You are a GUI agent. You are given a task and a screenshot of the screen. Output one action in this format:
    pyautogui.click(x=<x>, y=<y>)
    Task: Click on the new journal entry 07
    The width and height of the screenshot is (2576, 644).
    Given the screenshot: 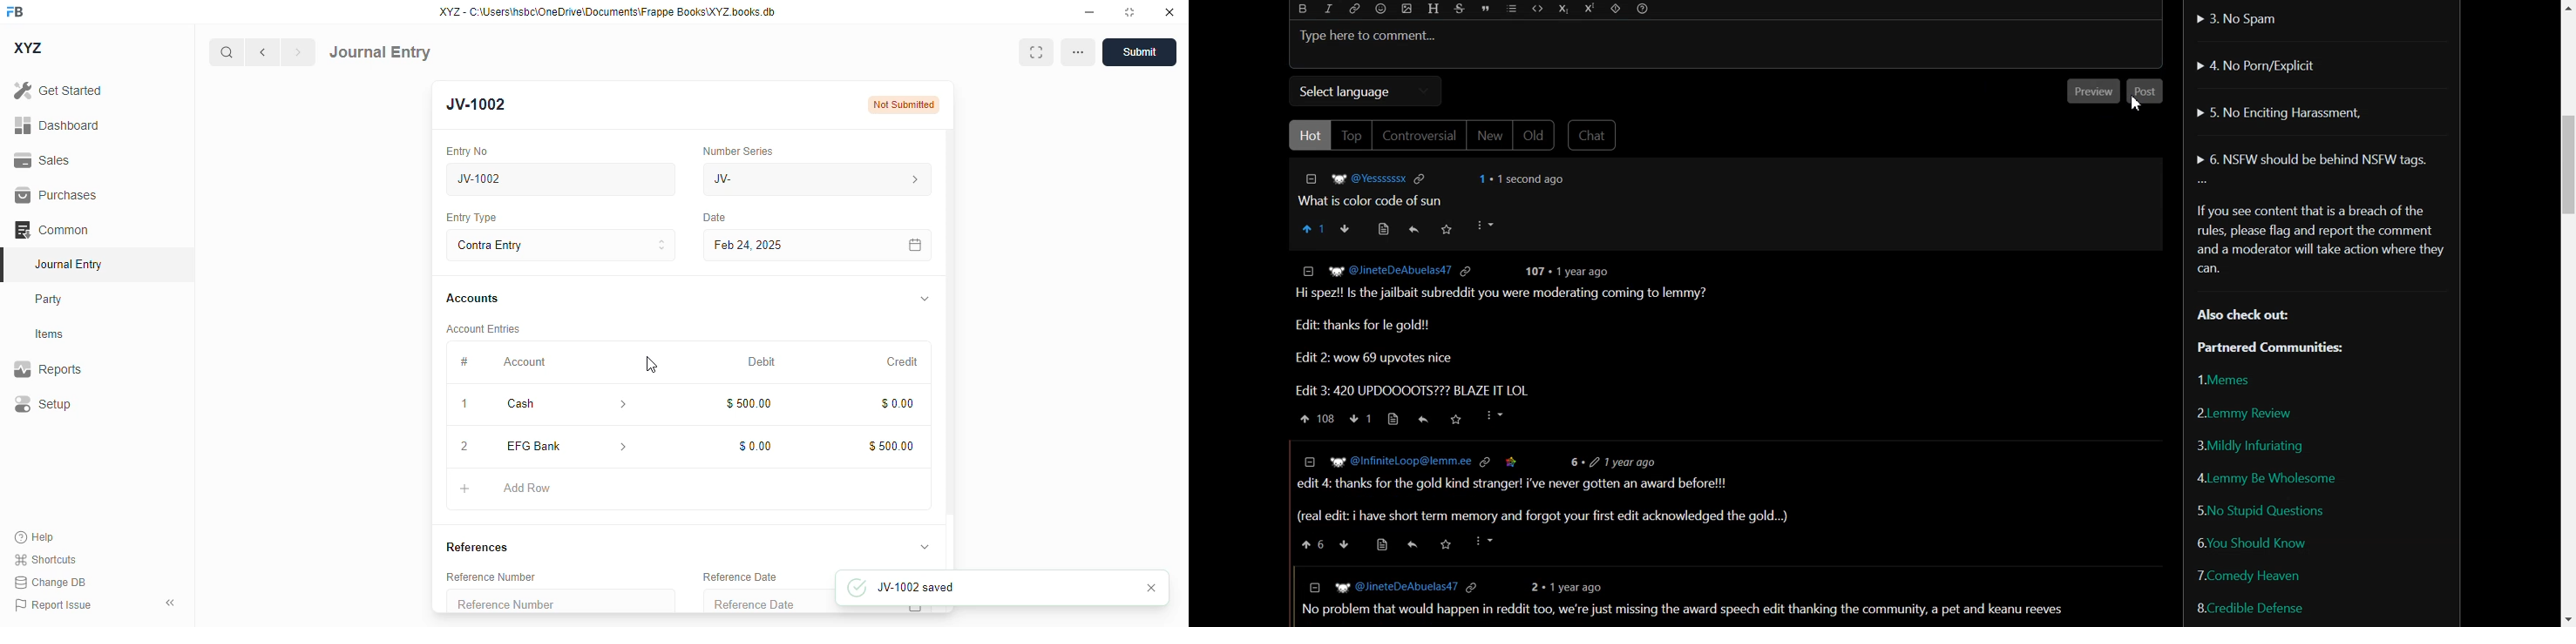 What is the action you would take?
    pyautogui.click(x=562, y=179)
    